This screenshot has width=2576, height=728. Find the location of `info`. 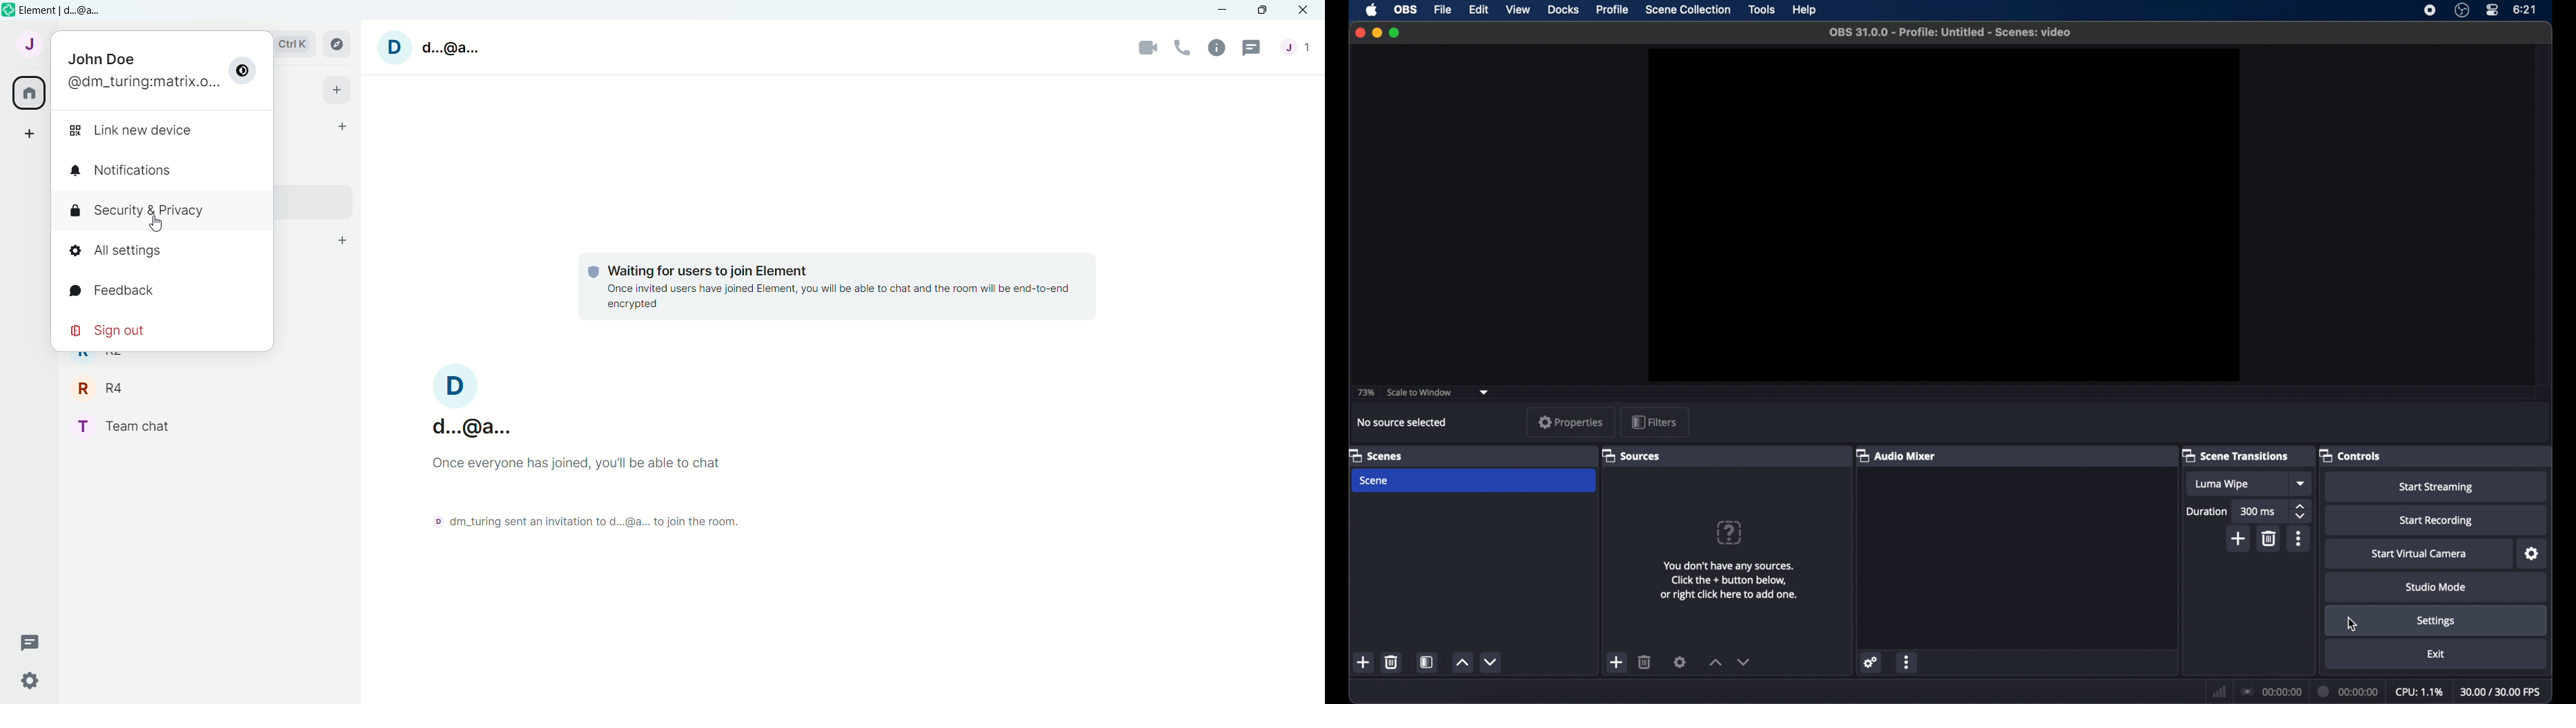

info is located at coordinates (1217, 49).